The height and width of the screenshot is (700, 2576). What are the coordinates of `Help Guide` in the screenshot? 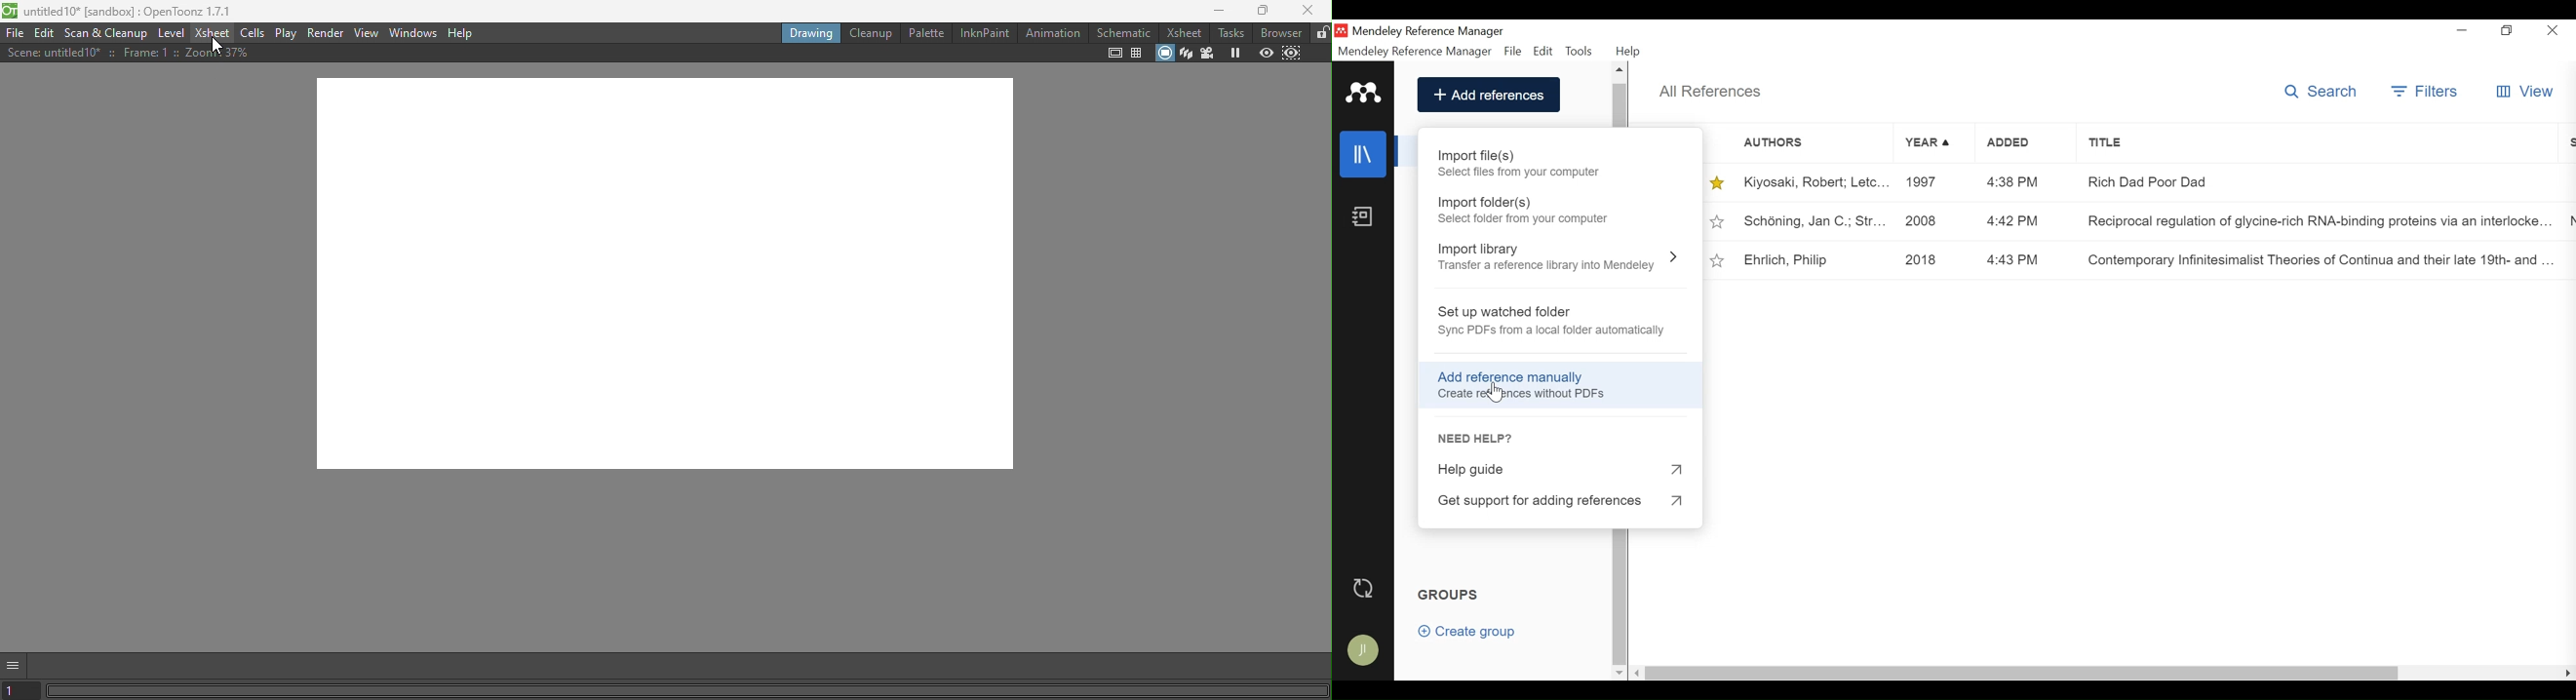 It's located at (1565, 471).